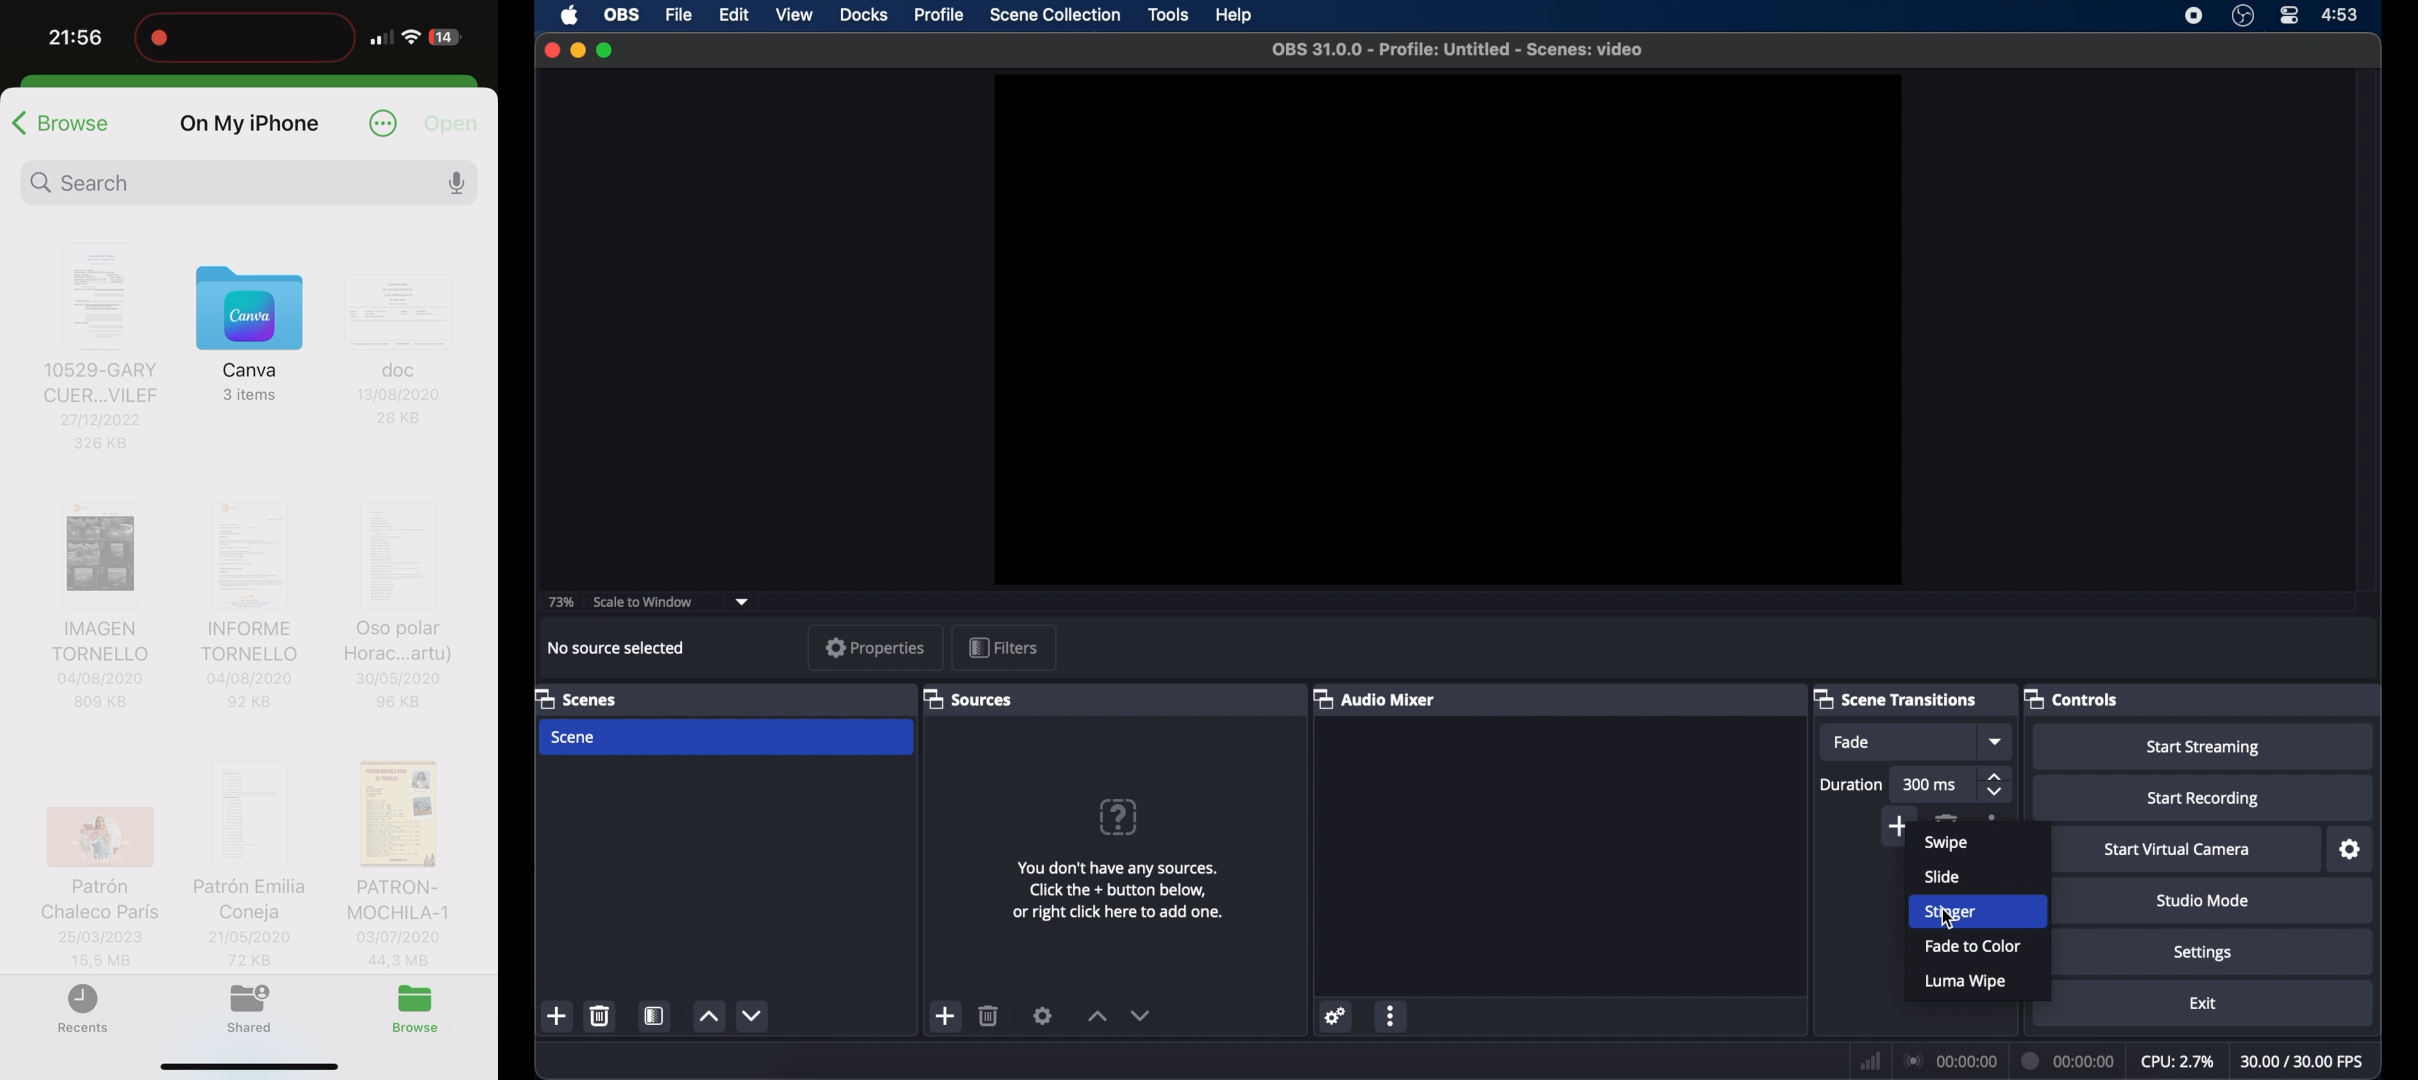 Image resolution: width=2436 pixels, height=1092 pixels. What do you see at coordinates (2071, 698) in the screenshot?
I see `controls` at bounding box center [2071, 698].